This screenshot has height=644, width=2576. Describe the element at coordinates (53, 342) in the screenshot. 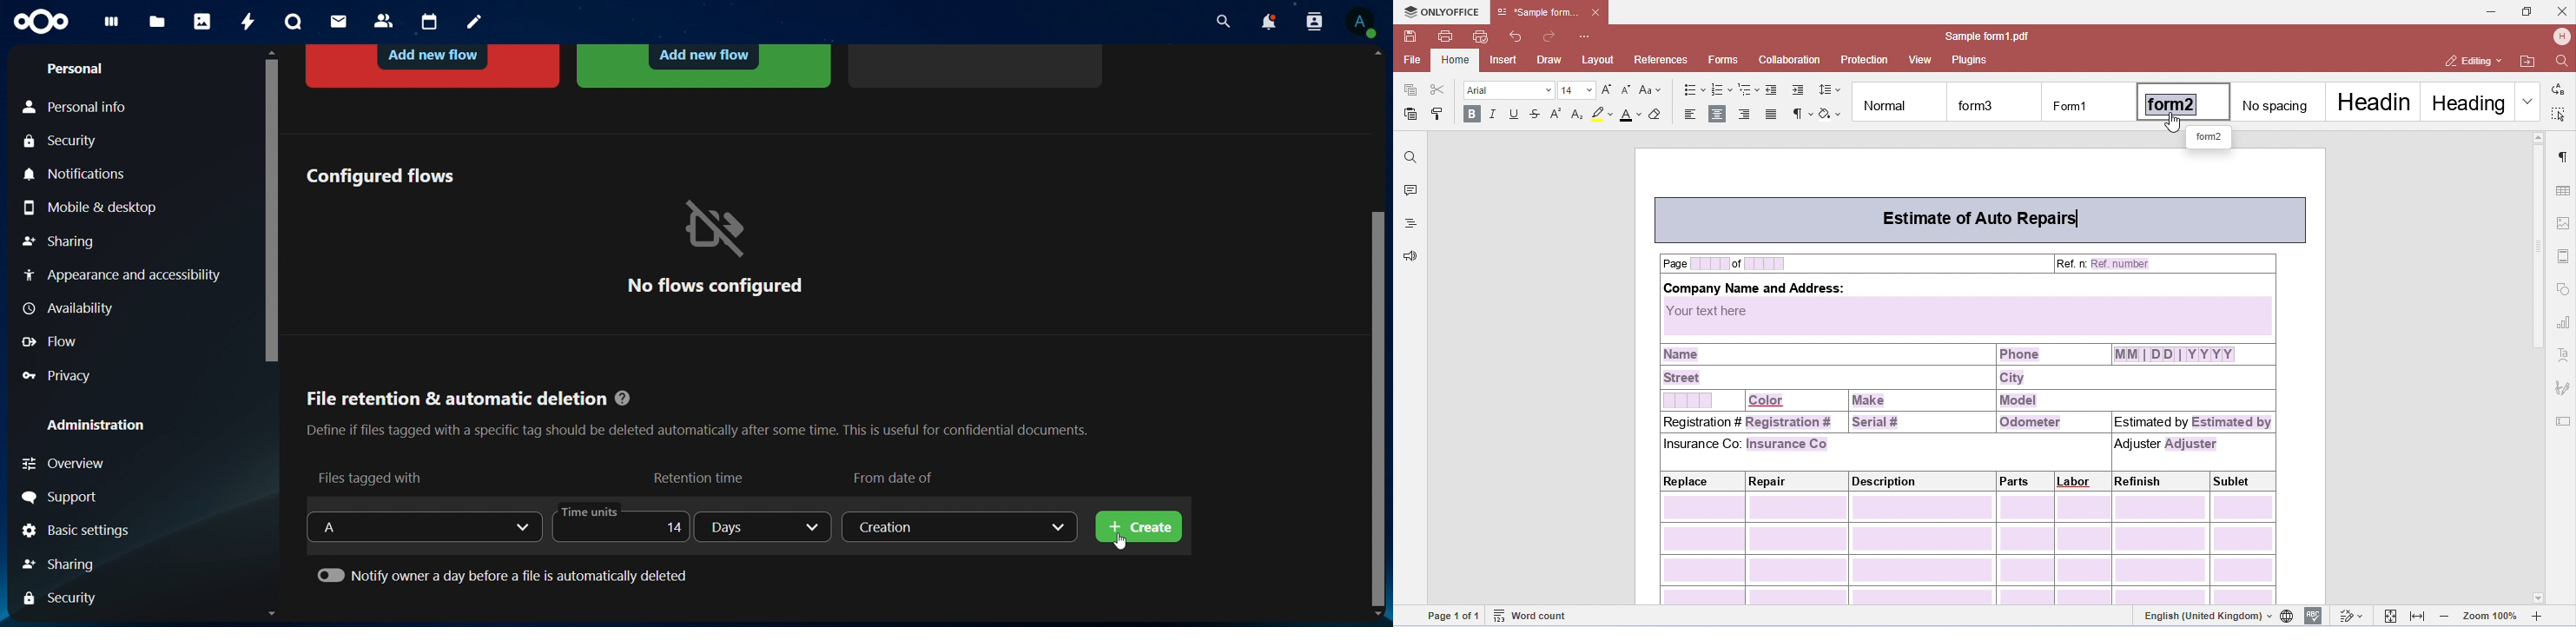

I see `flow` at that location.